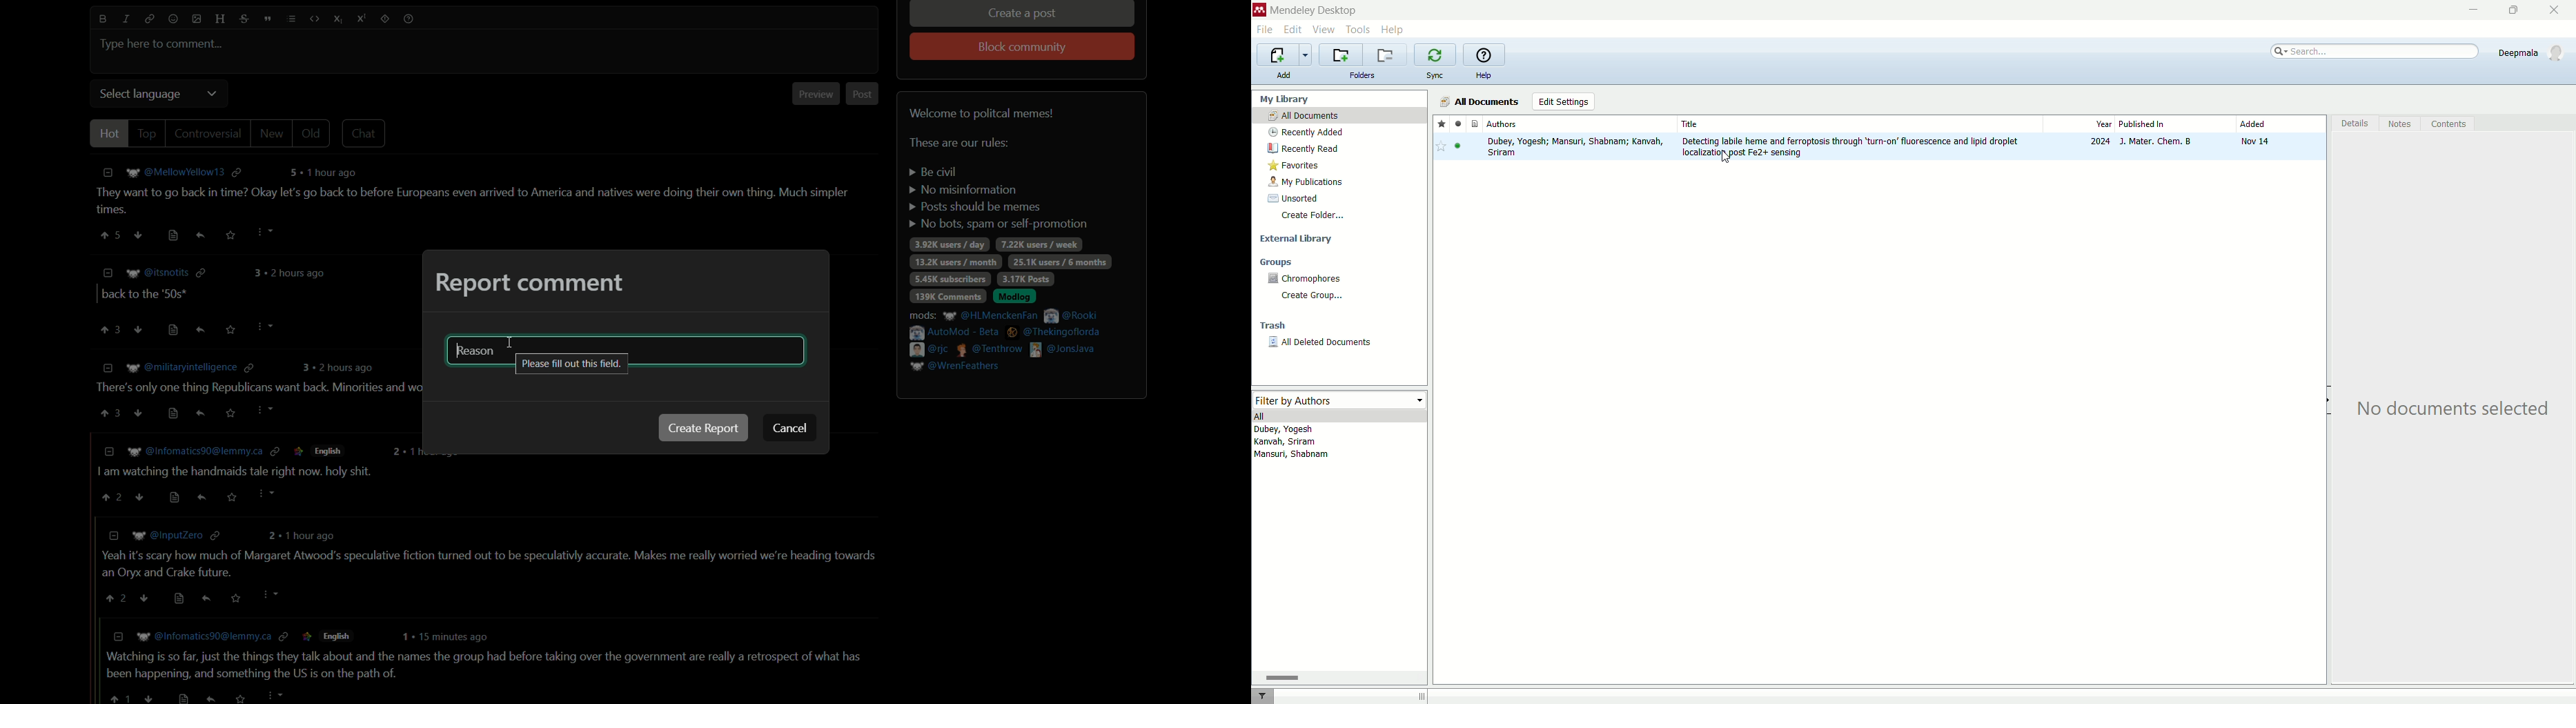 This screenshot has height=728, width=2576. I want to click on Cursor, so click(263, 333).